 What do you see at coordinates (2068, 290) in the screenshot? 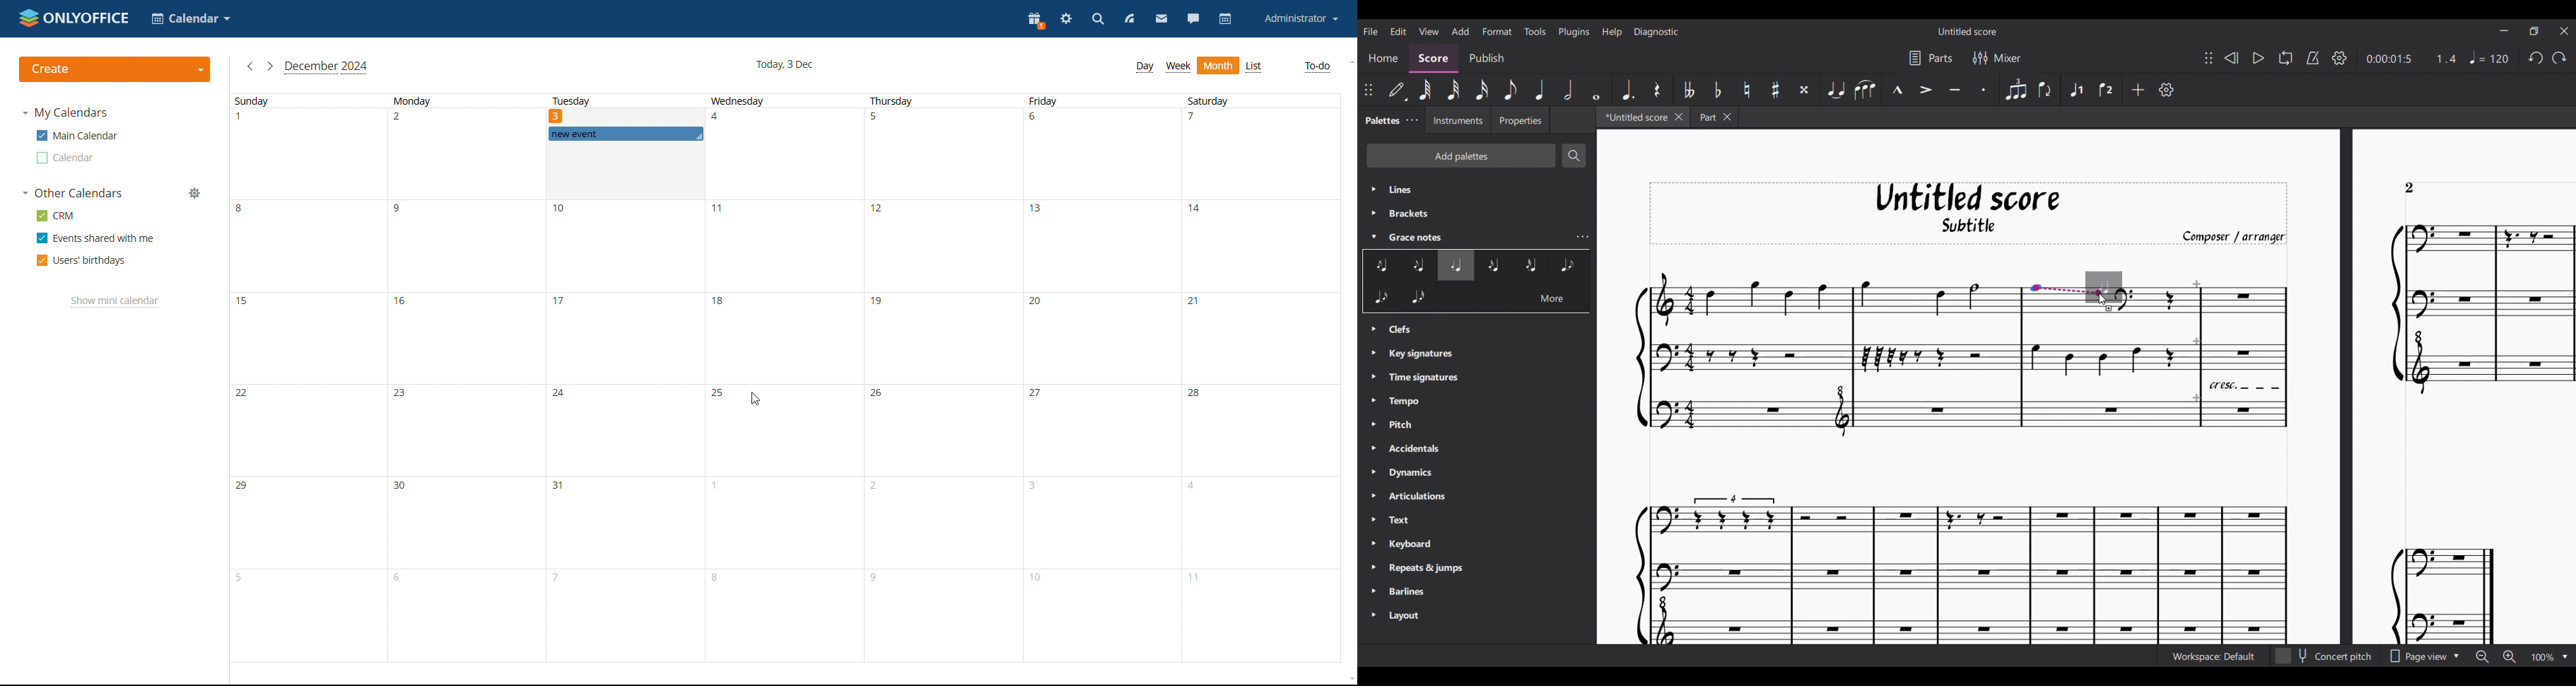
I see `Indicates note the grace note is going to get attached to` at bounding box center [2068, 290].